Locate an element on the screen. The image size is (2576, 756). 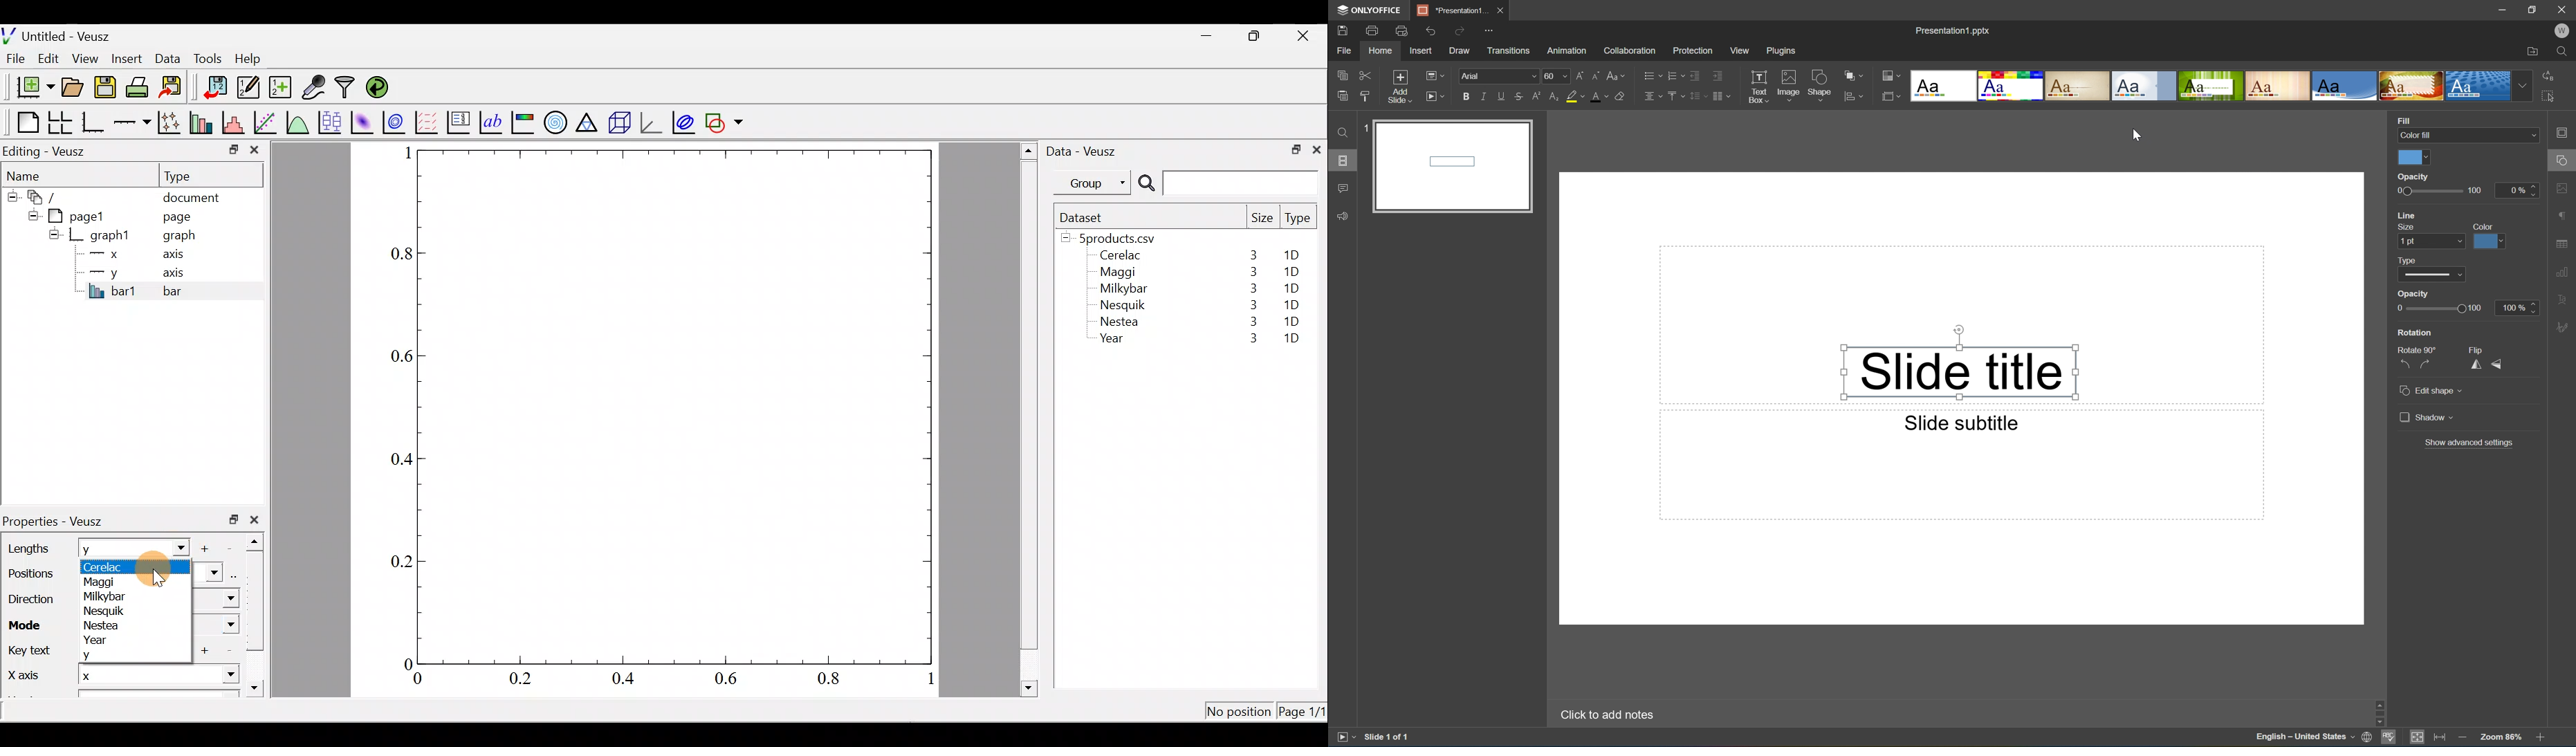
document widget is located at coordinates (49, 195).